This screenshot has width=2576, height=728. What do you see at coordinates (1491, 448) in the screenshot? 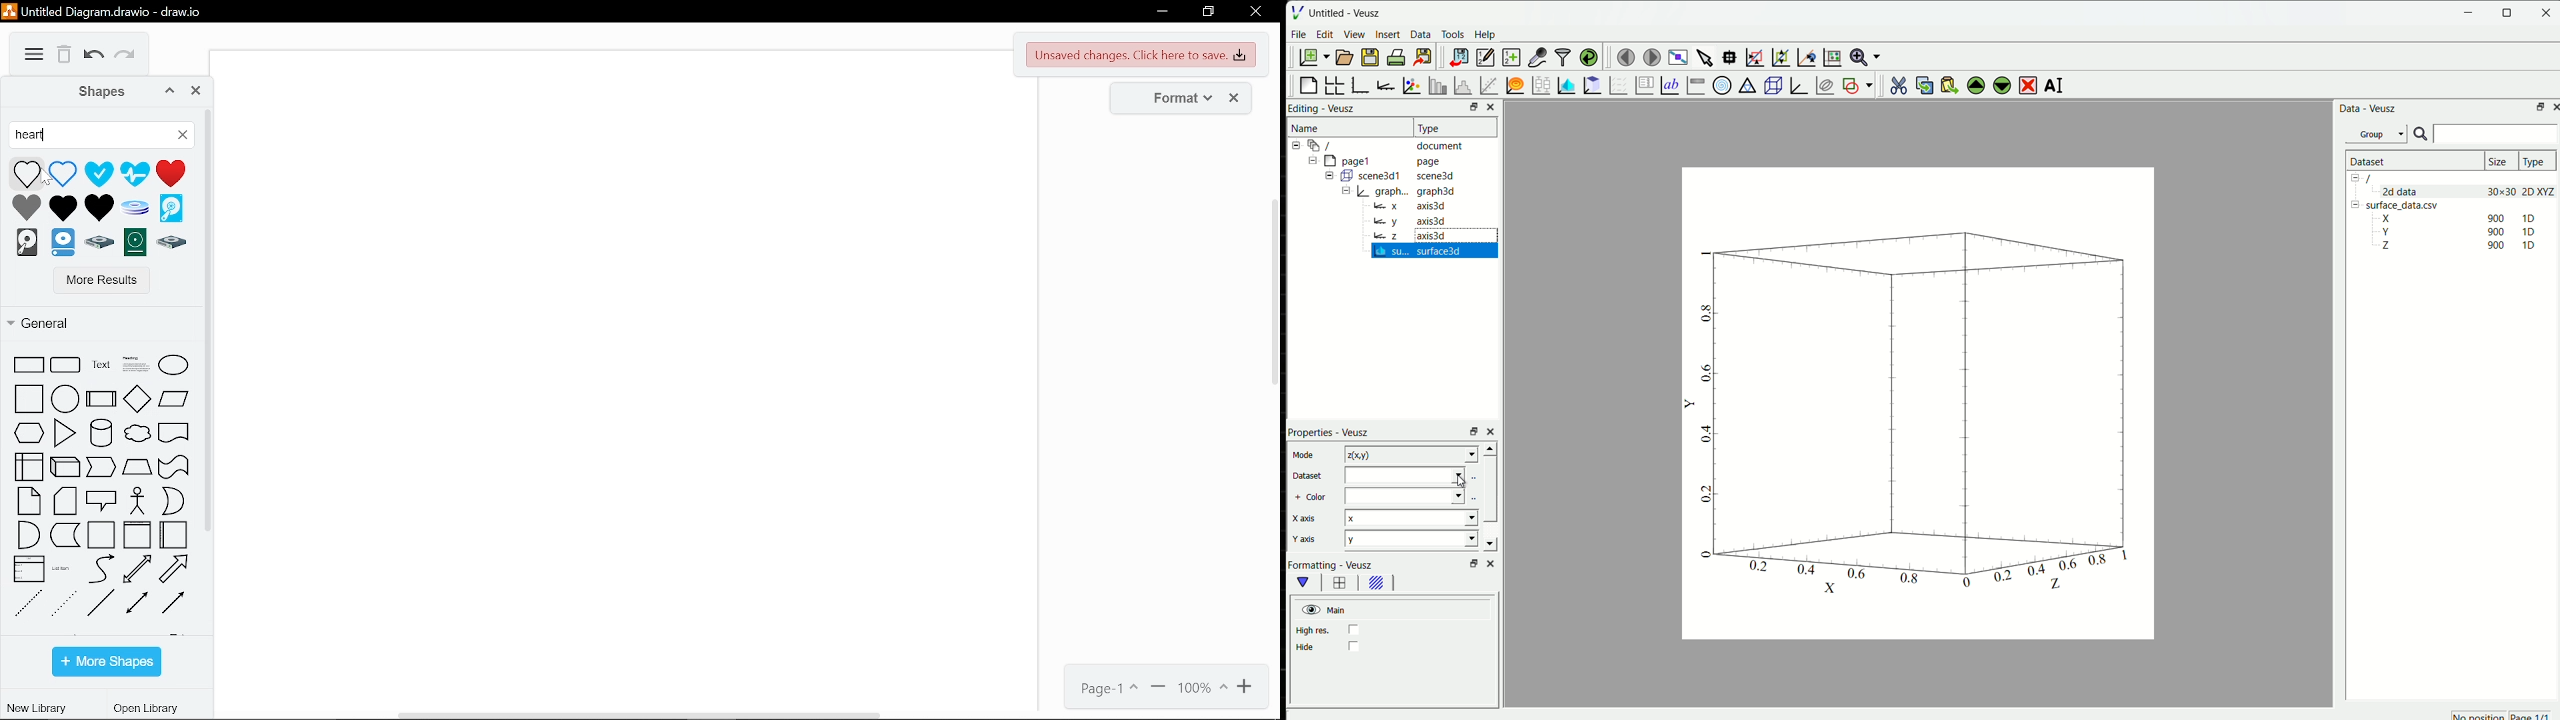
I see `scroll up` at bounding box center [1491, 448].